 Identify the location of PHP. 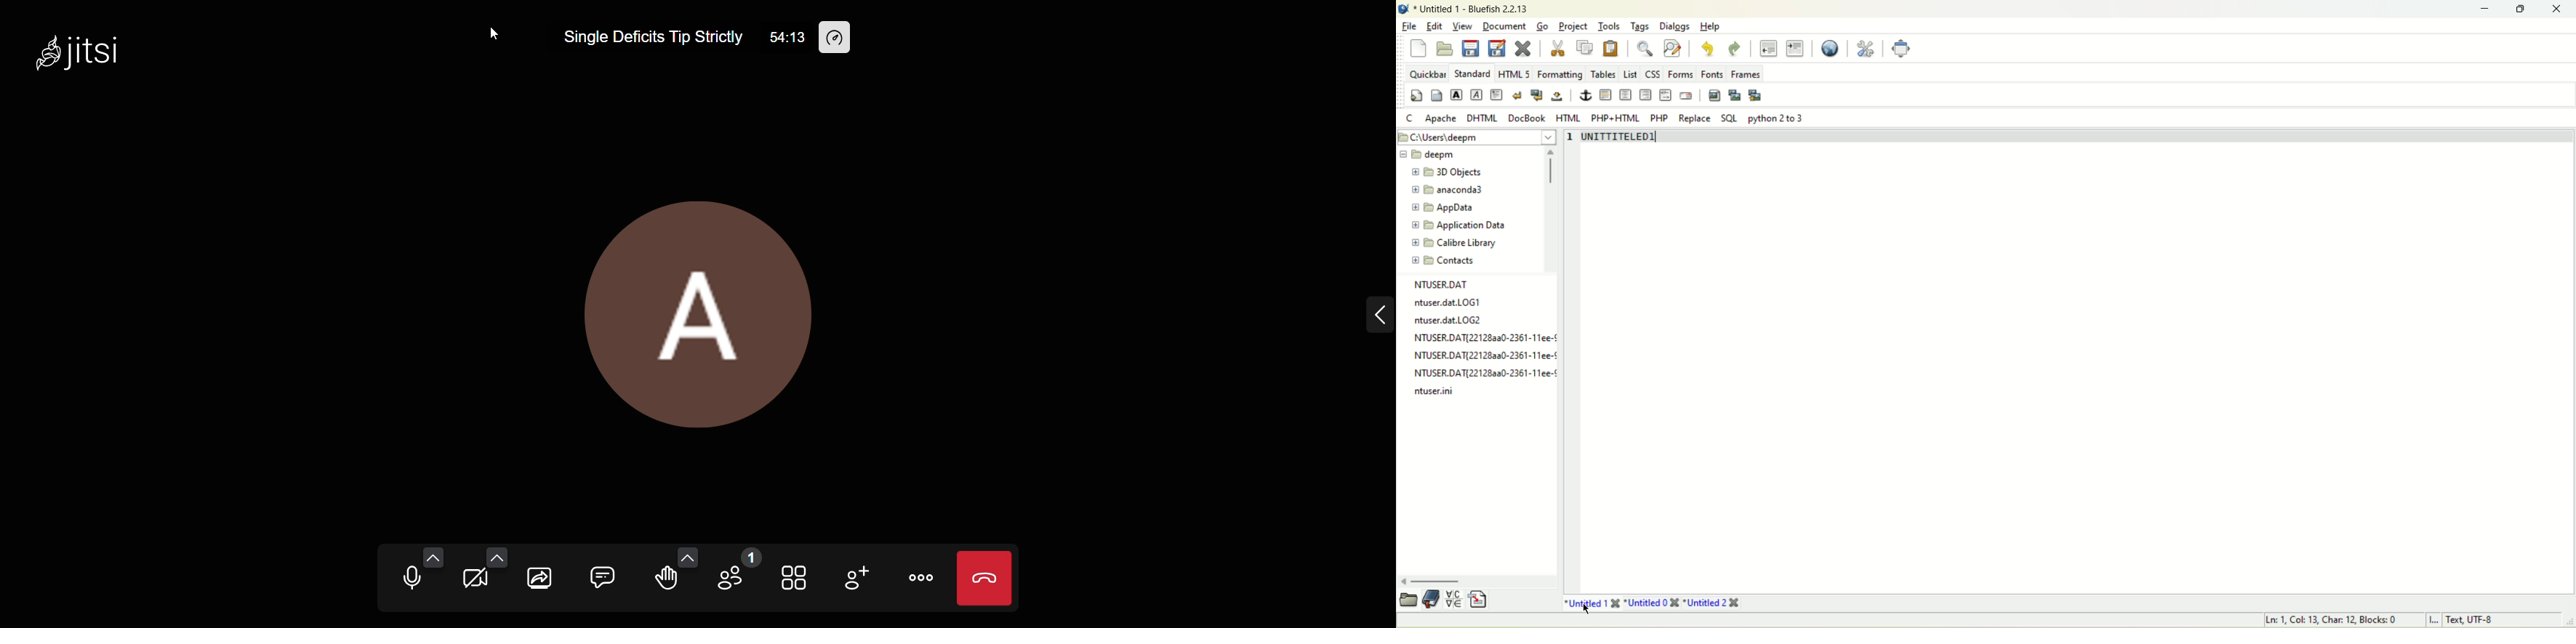
(1658, 117).